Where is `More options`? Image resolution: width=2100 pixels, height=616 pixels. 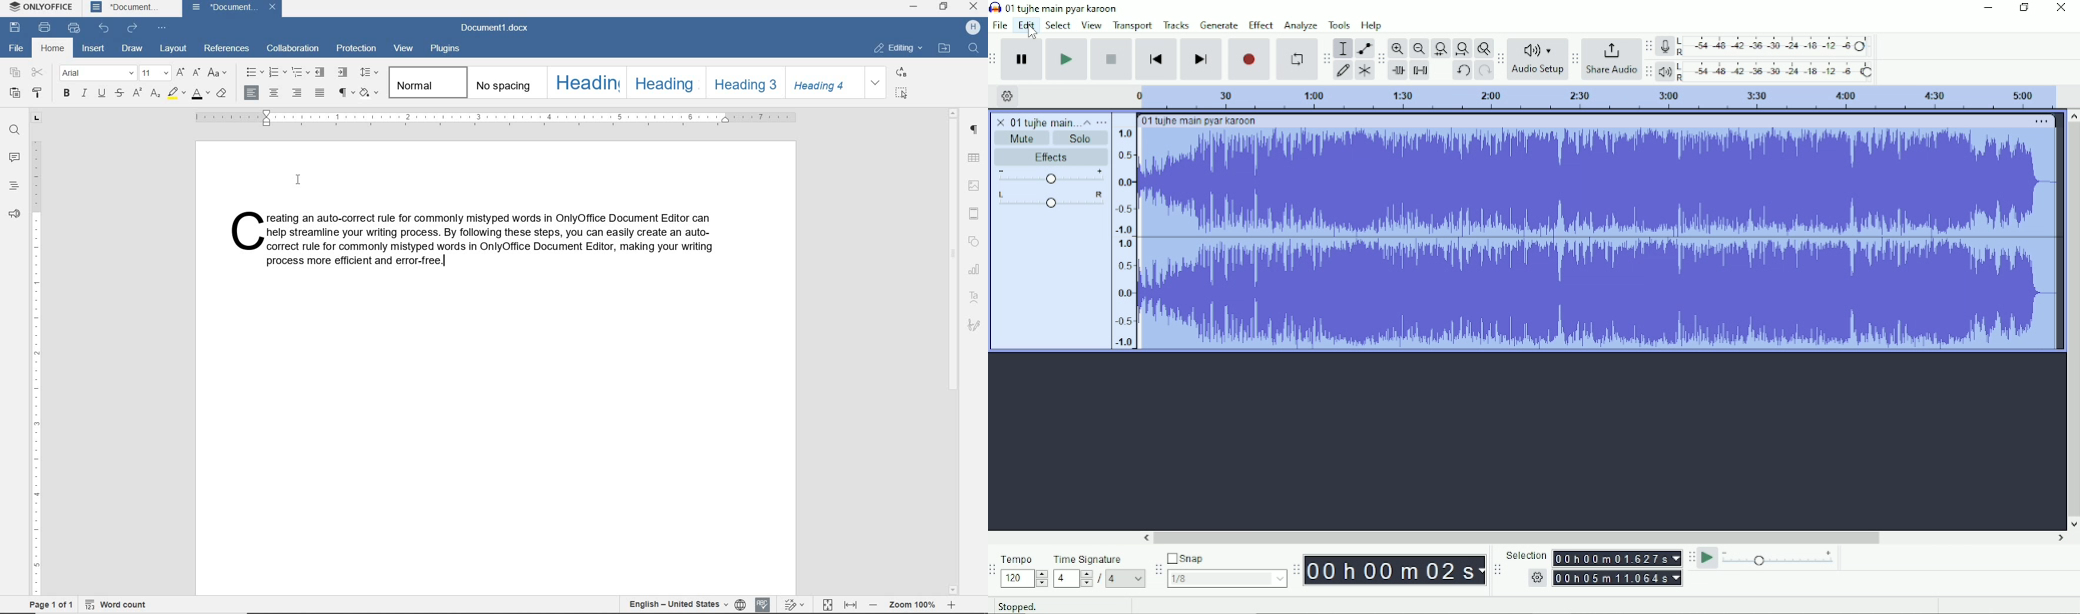 More options is located at coordinates (1101, 122).